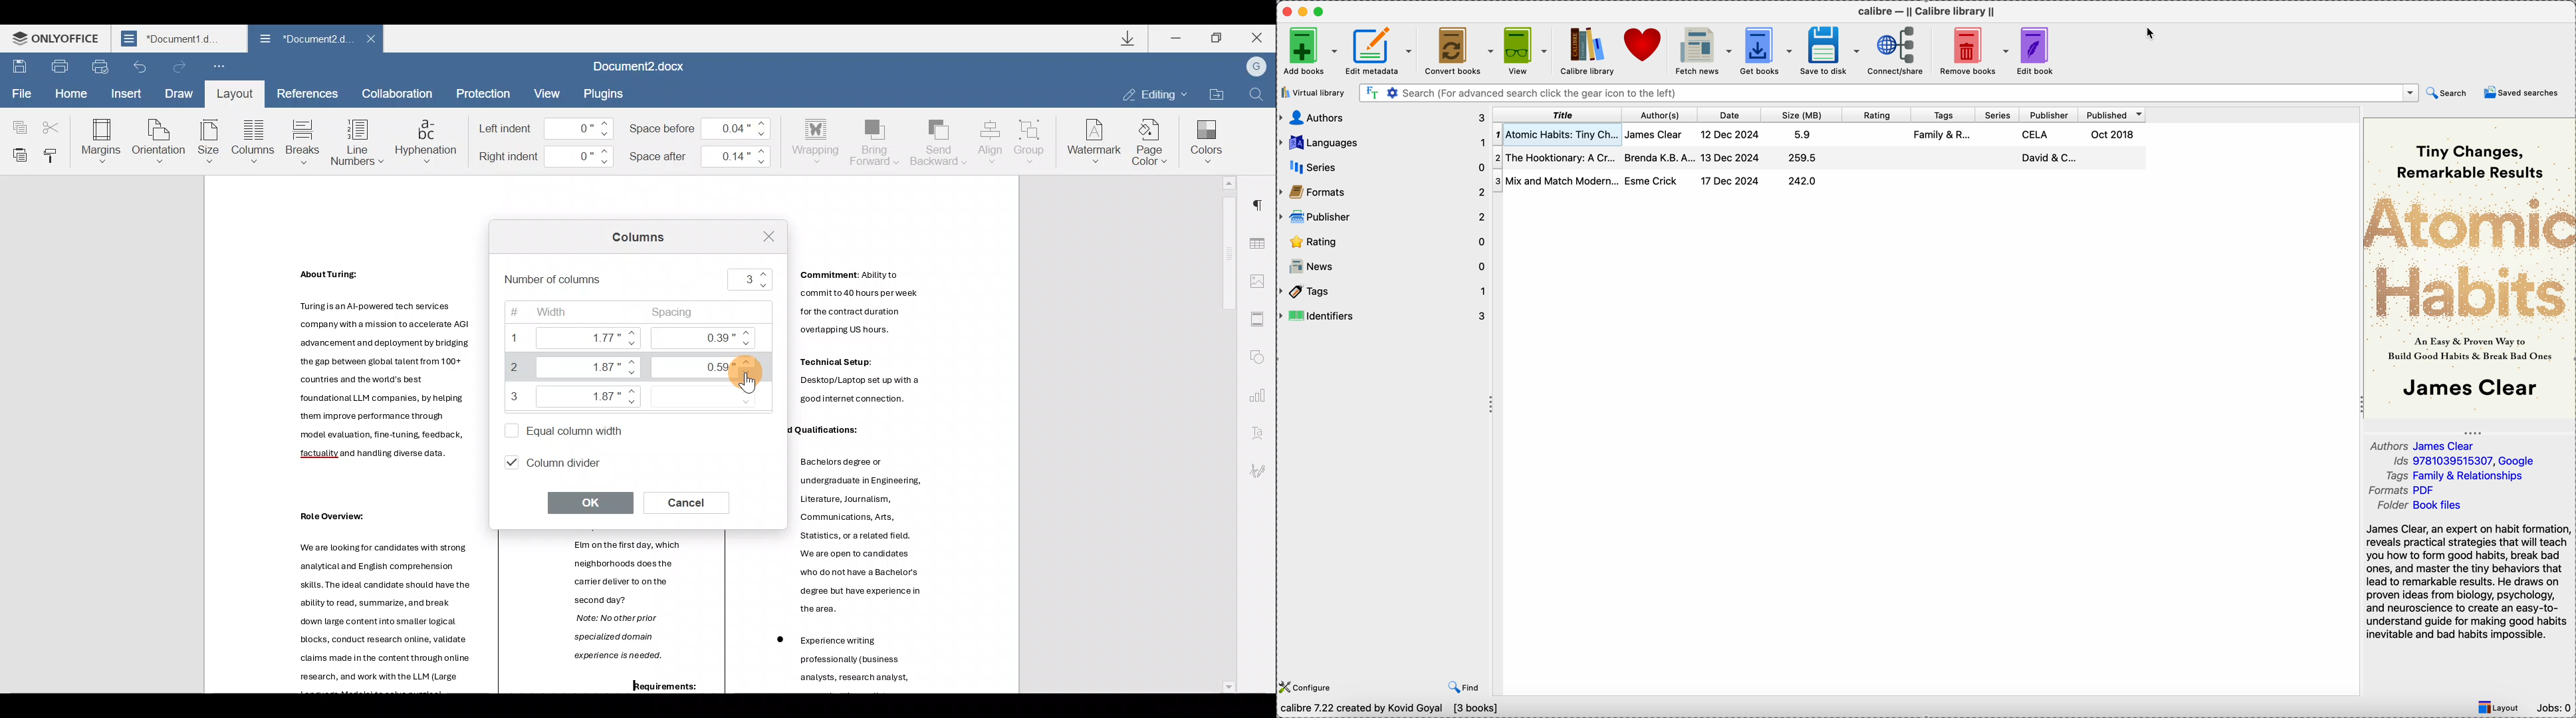 This screenshot has width=2576, height=728. What do you see at coordinates (17, 154) in the screenshot?
I see `Paste` at bounding box center [17, 154].